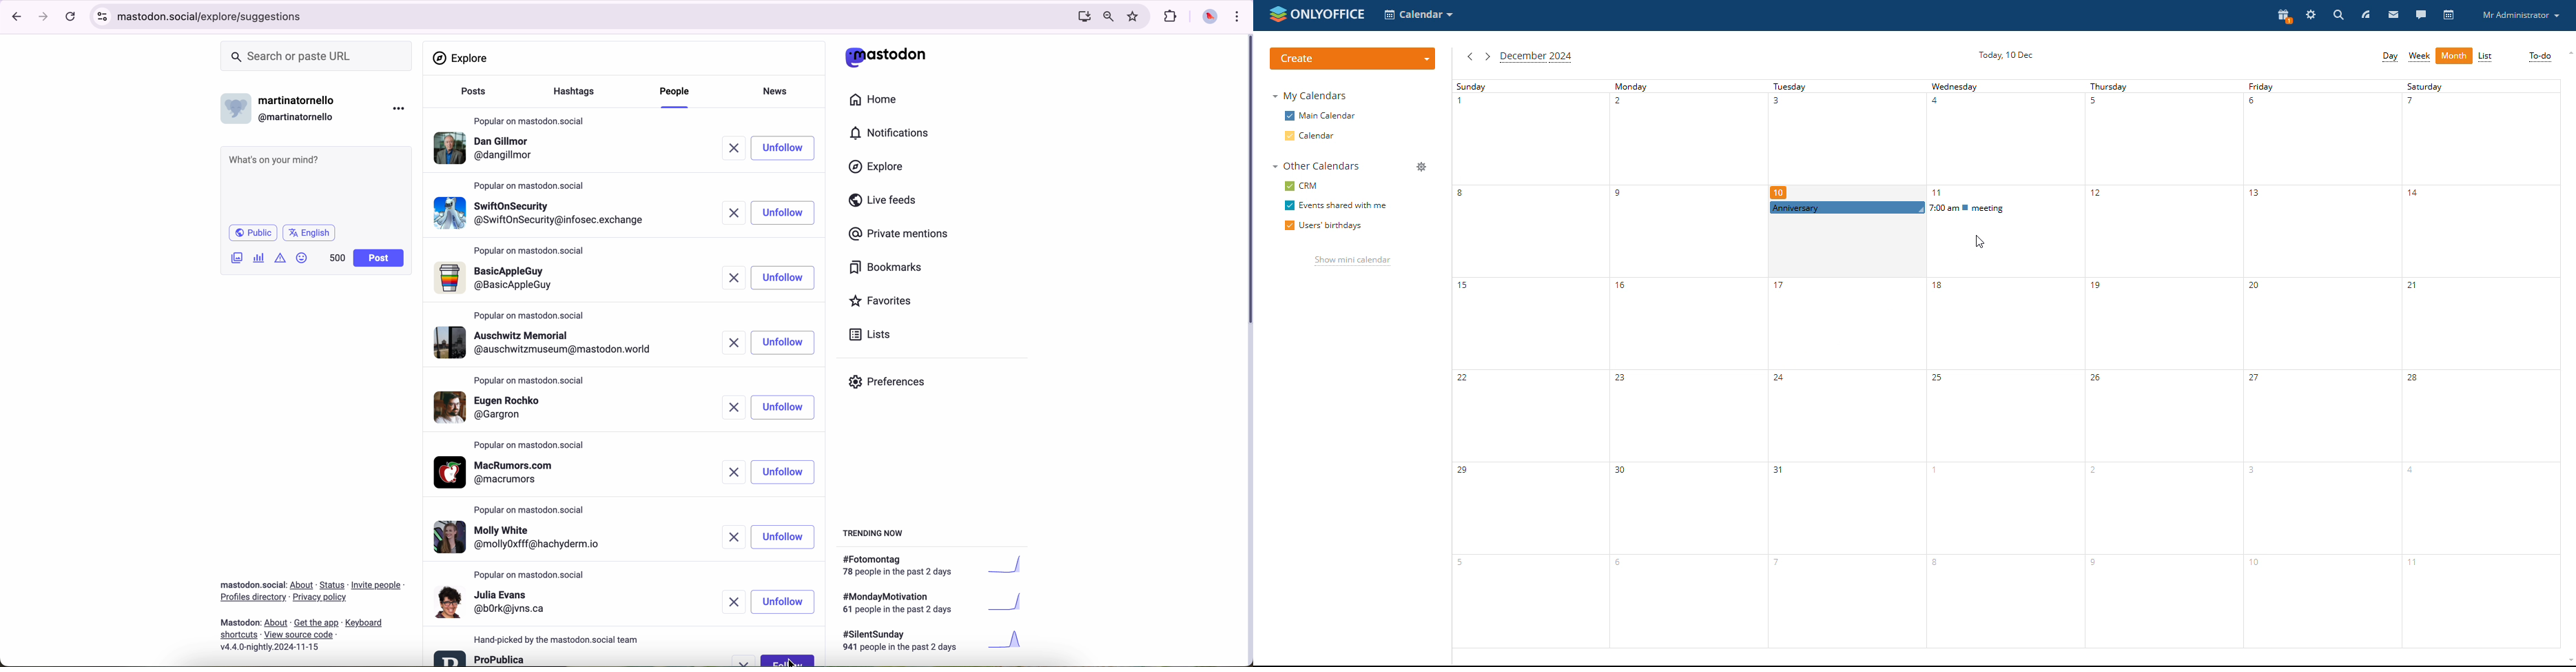  Describe the element at coordinates (580, 93) in the screenshot. I see `hasgtags` at that location.